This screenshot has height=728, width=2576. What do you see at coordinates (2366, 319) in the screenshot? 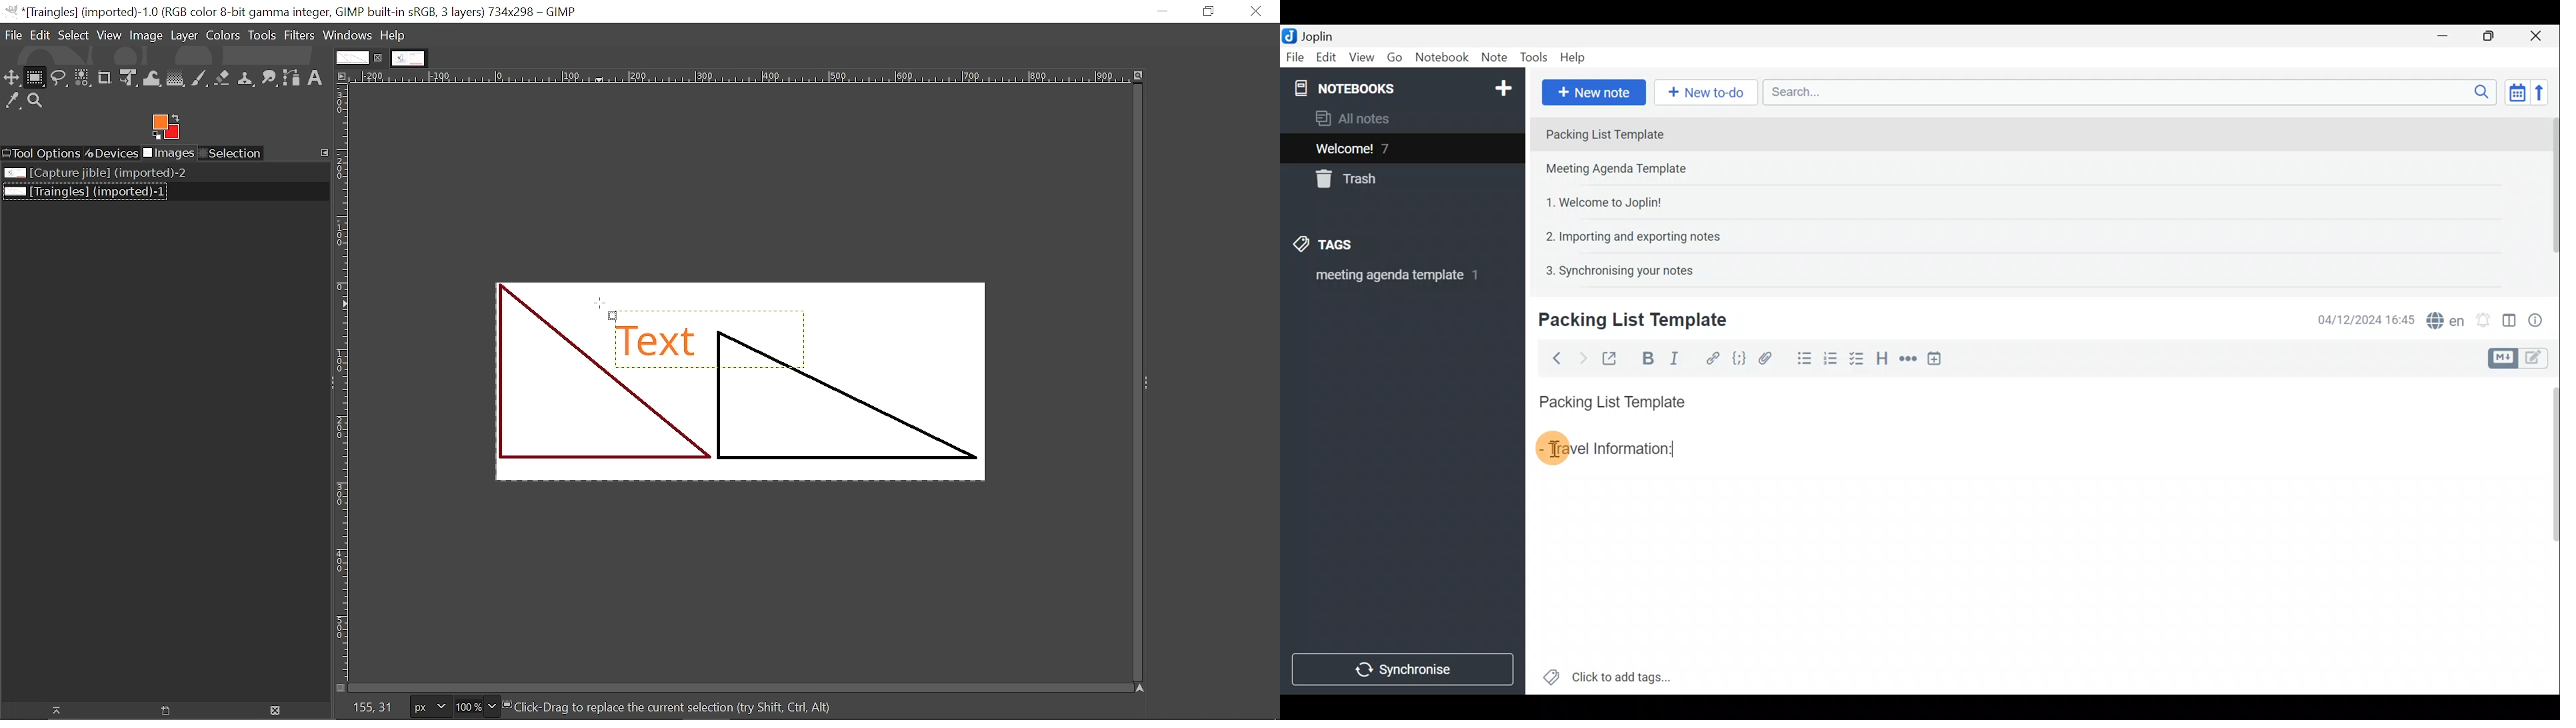
I see `Date & time` at bounding box center [2366, 319].